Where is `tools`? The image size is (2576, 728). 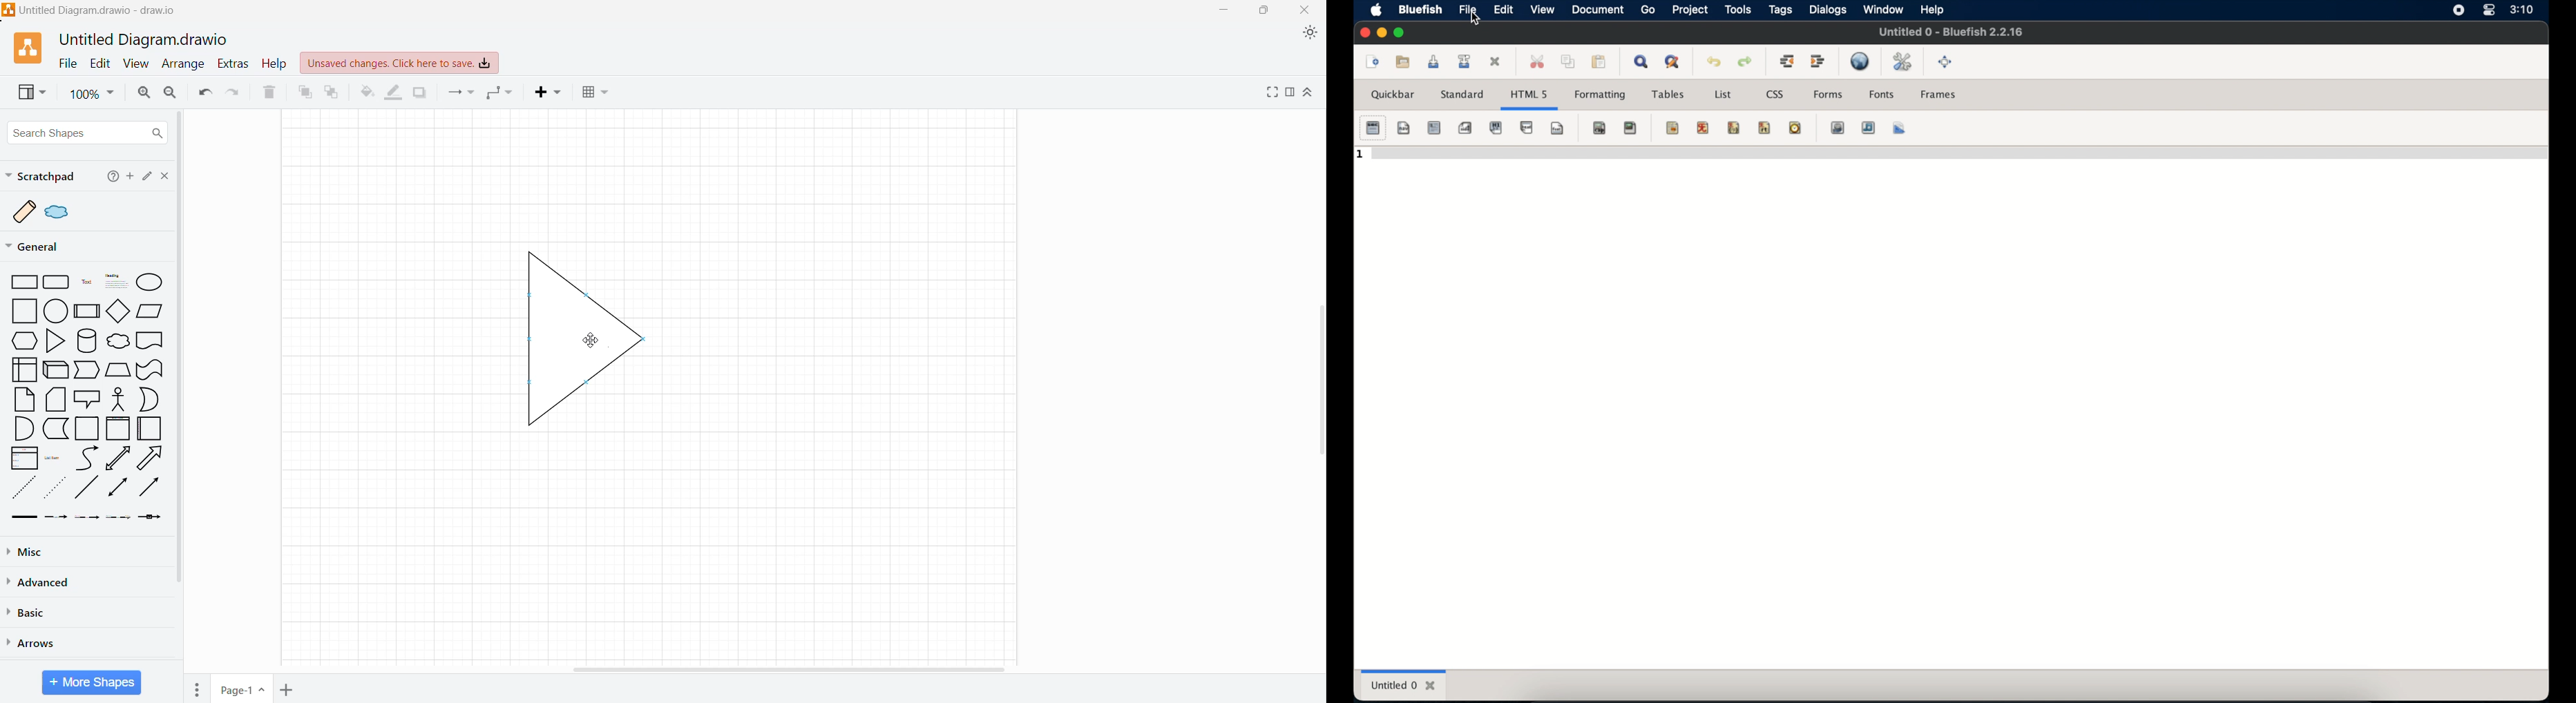 tools is located at coordinates (1738, 9).